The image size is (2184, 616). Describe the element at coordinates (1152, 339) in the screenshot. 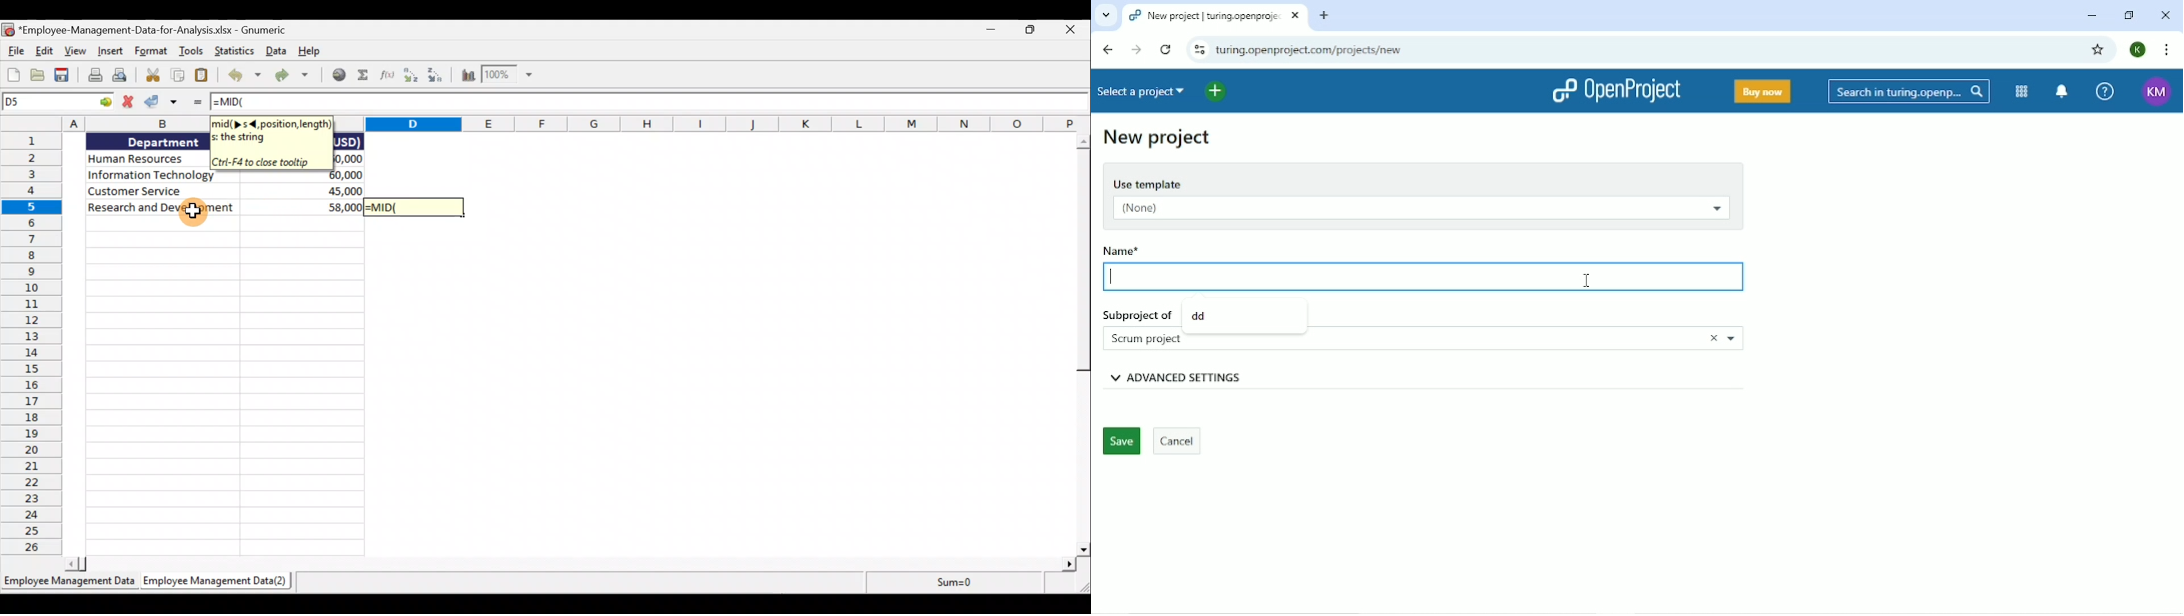

I see `Scrum project` at that location.